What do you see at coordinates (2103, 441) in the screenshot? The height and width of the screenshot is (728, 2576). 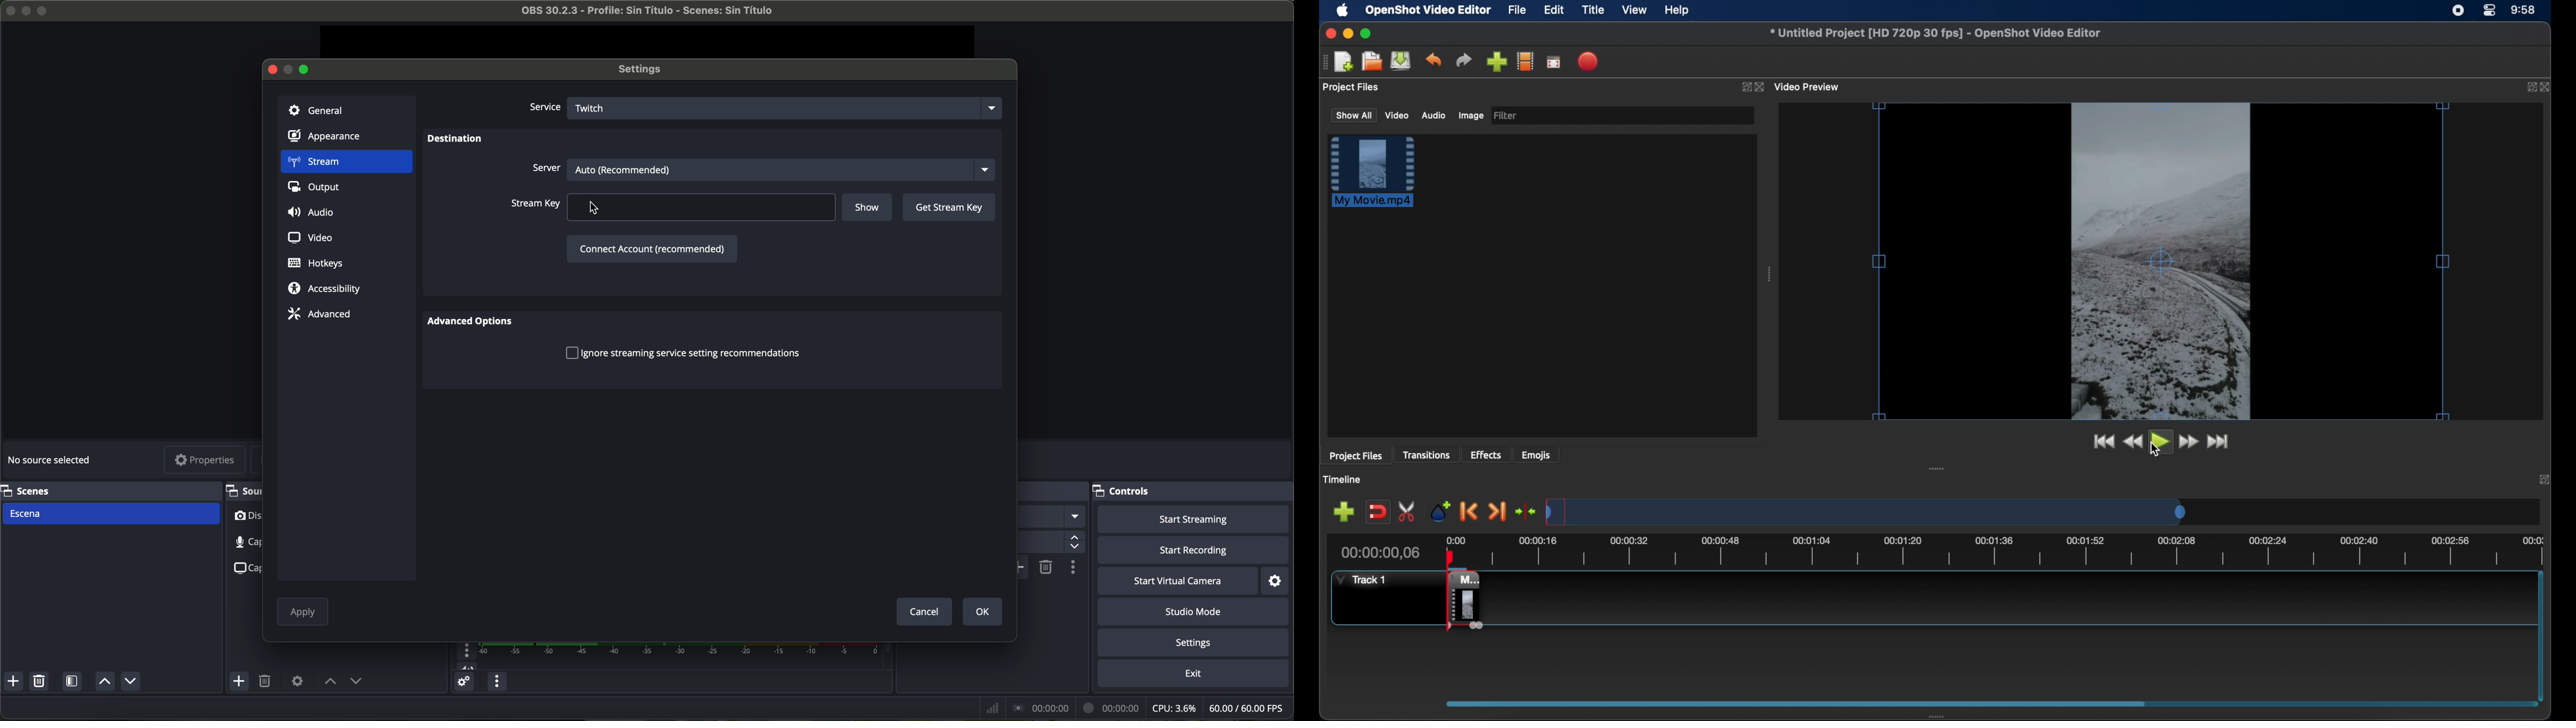 I see `jumpt to start` at bounding box center [2103, 441].